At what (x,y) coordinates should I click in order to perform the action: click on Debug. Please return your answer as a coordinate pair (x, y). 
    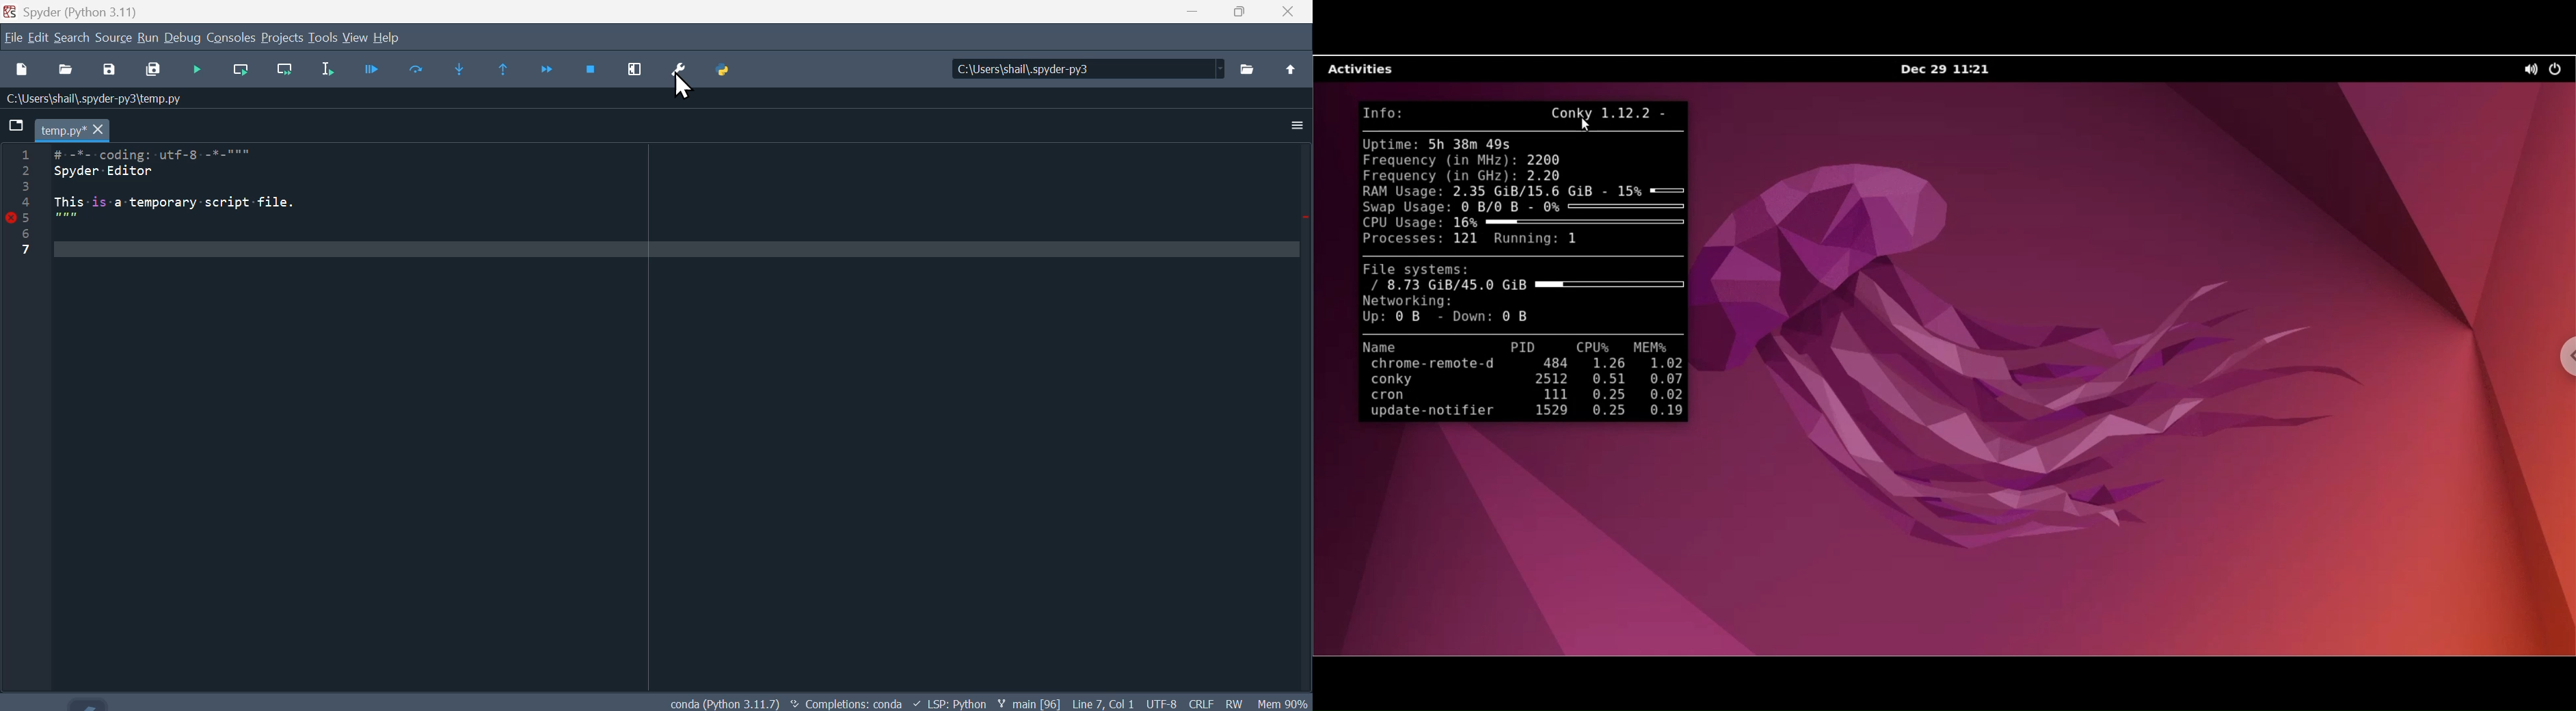
    Looking at the image, I should click on (184, 38).